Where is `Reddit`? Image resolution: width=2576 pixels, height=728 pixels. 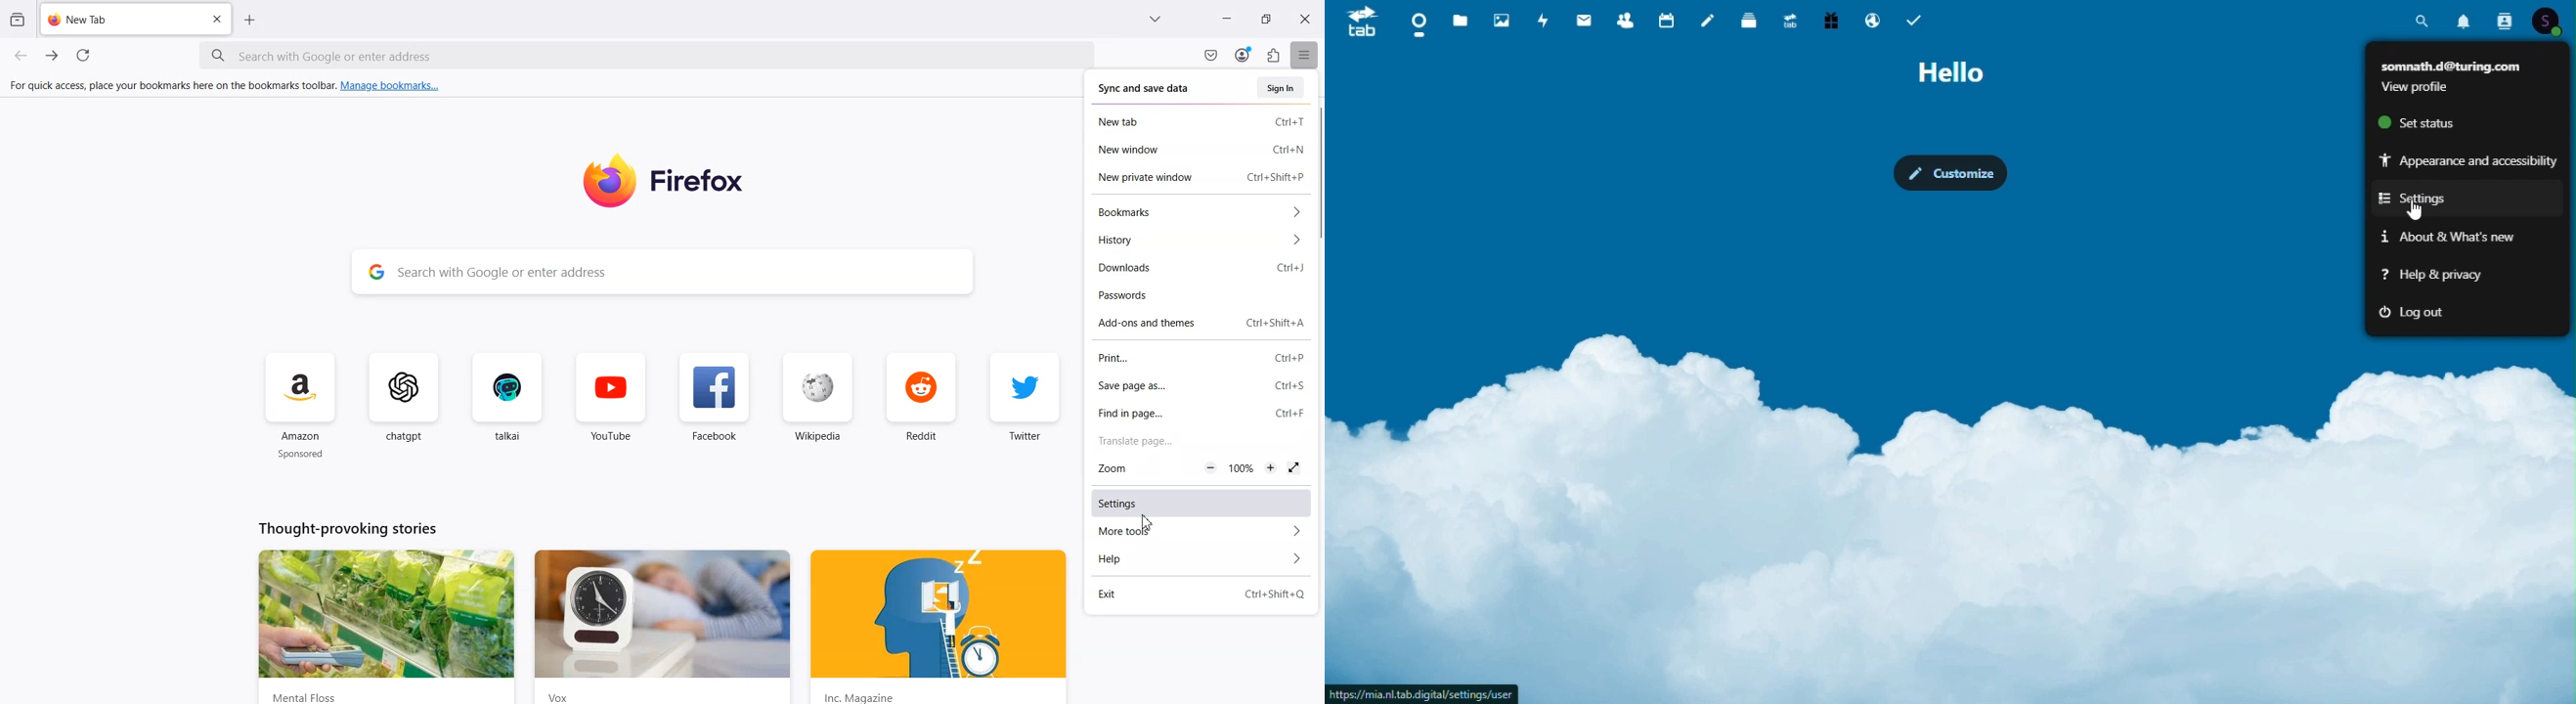
Reddit is located at coordinates (921, 406).